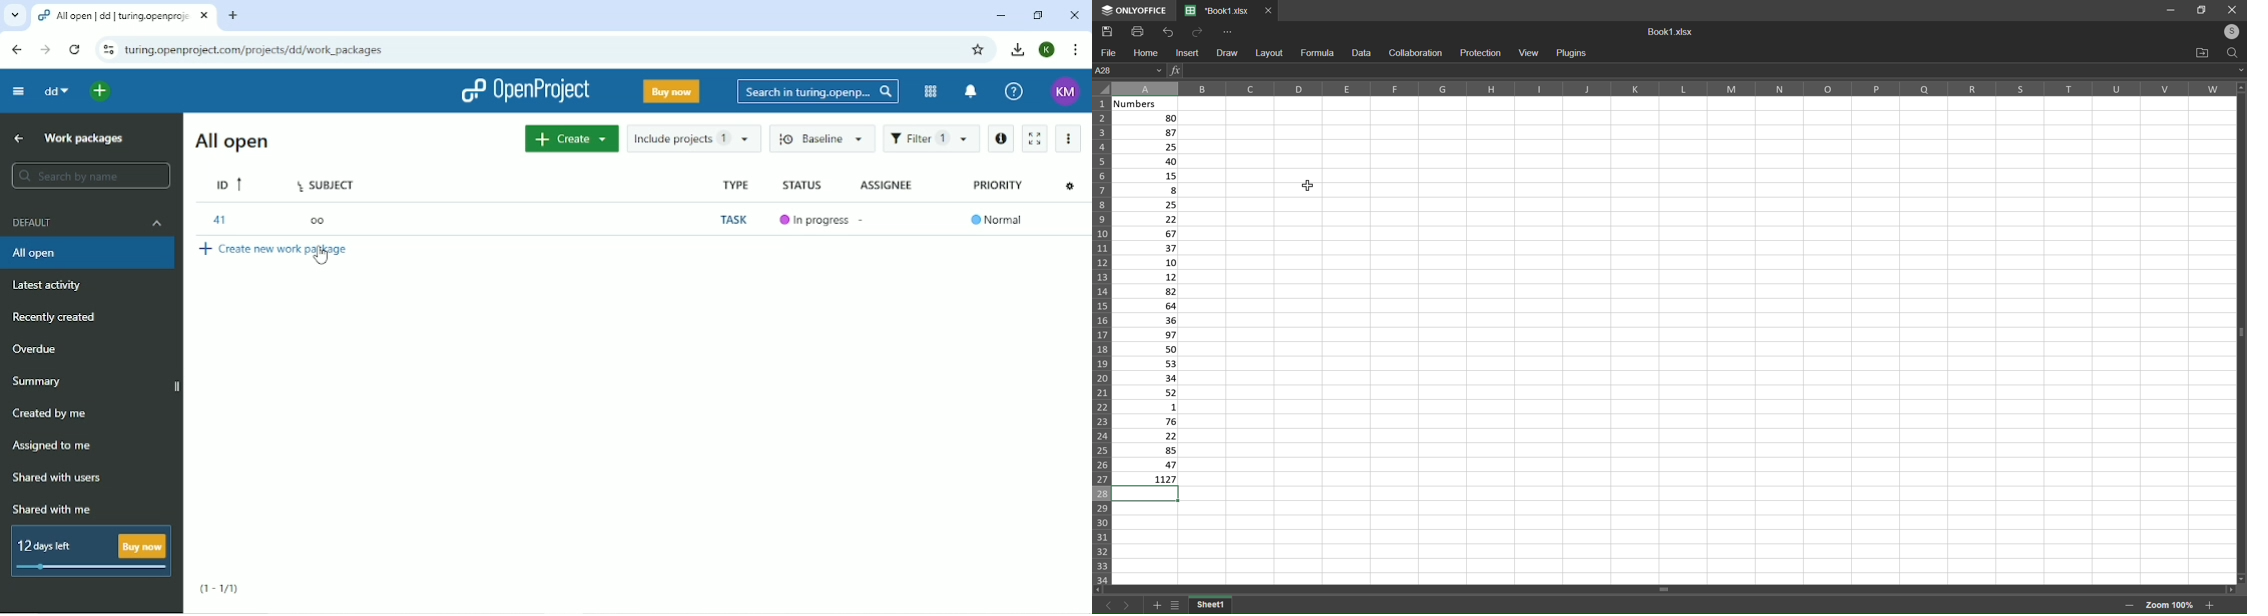  I want to click on move down, so click(2240, 577).